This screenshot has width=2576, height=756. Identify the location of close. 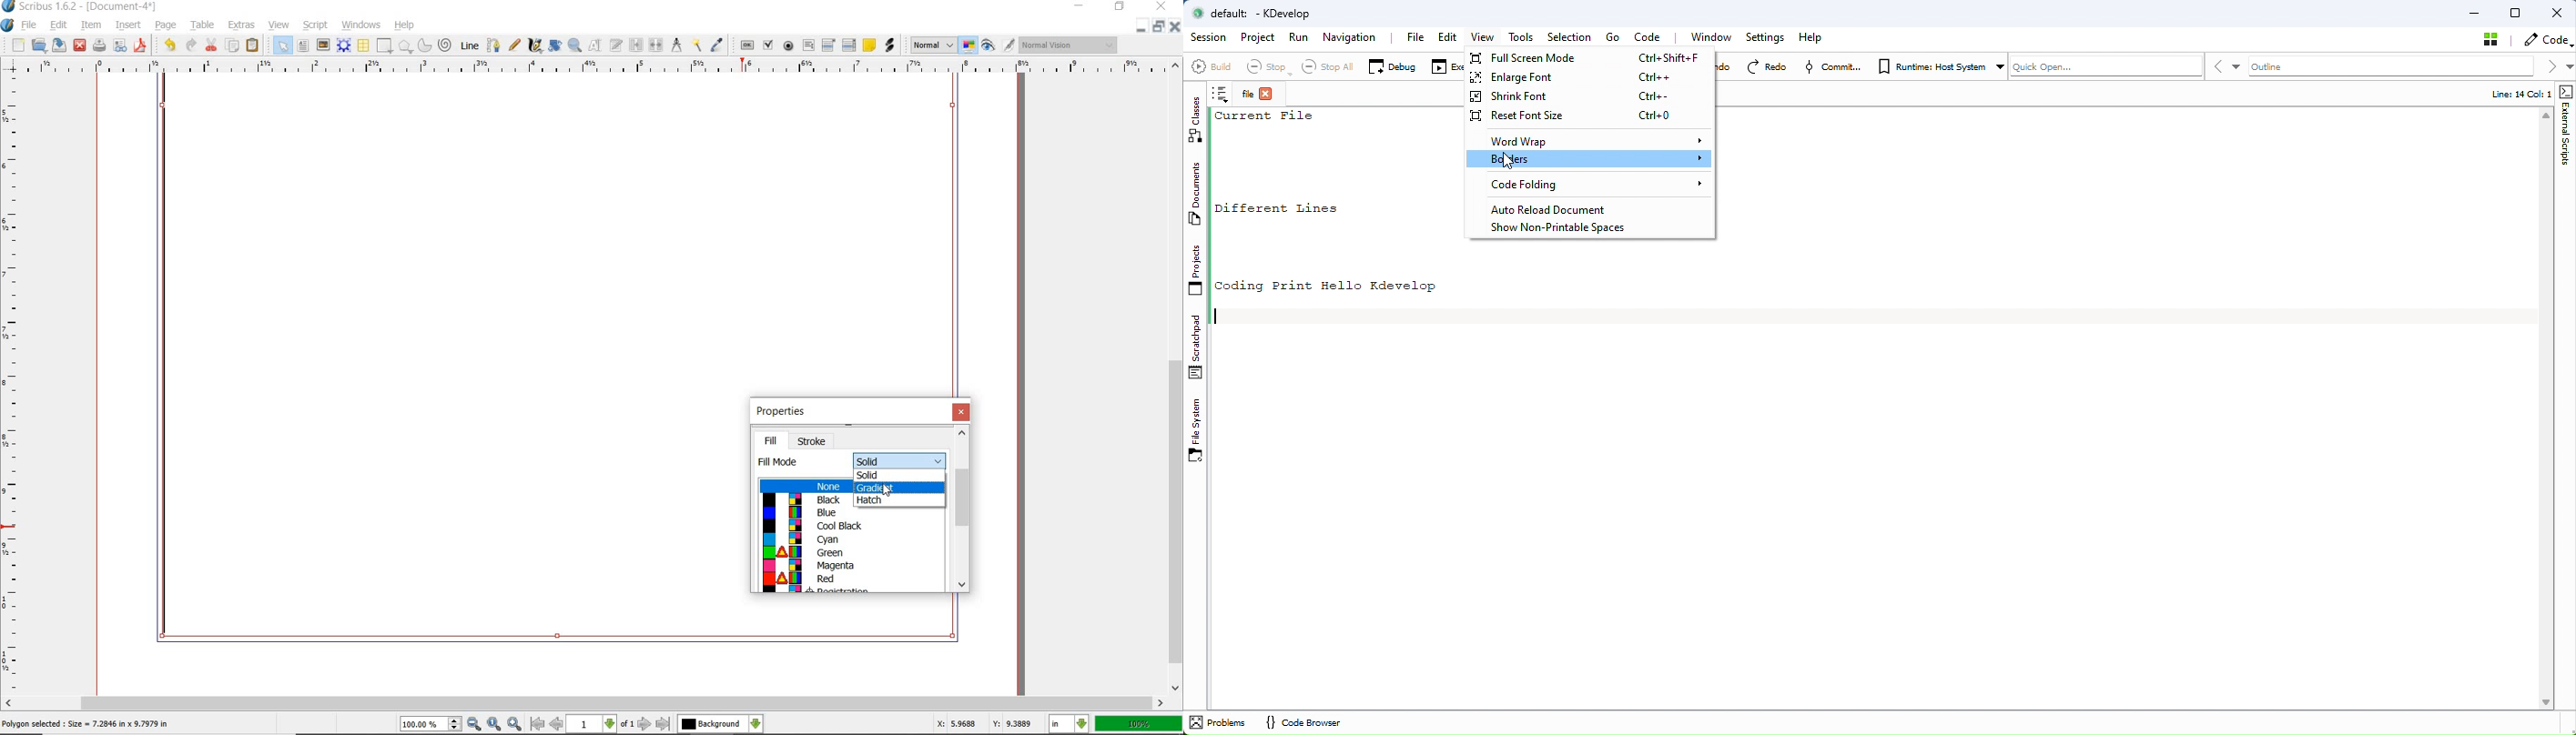
(1161, 7).